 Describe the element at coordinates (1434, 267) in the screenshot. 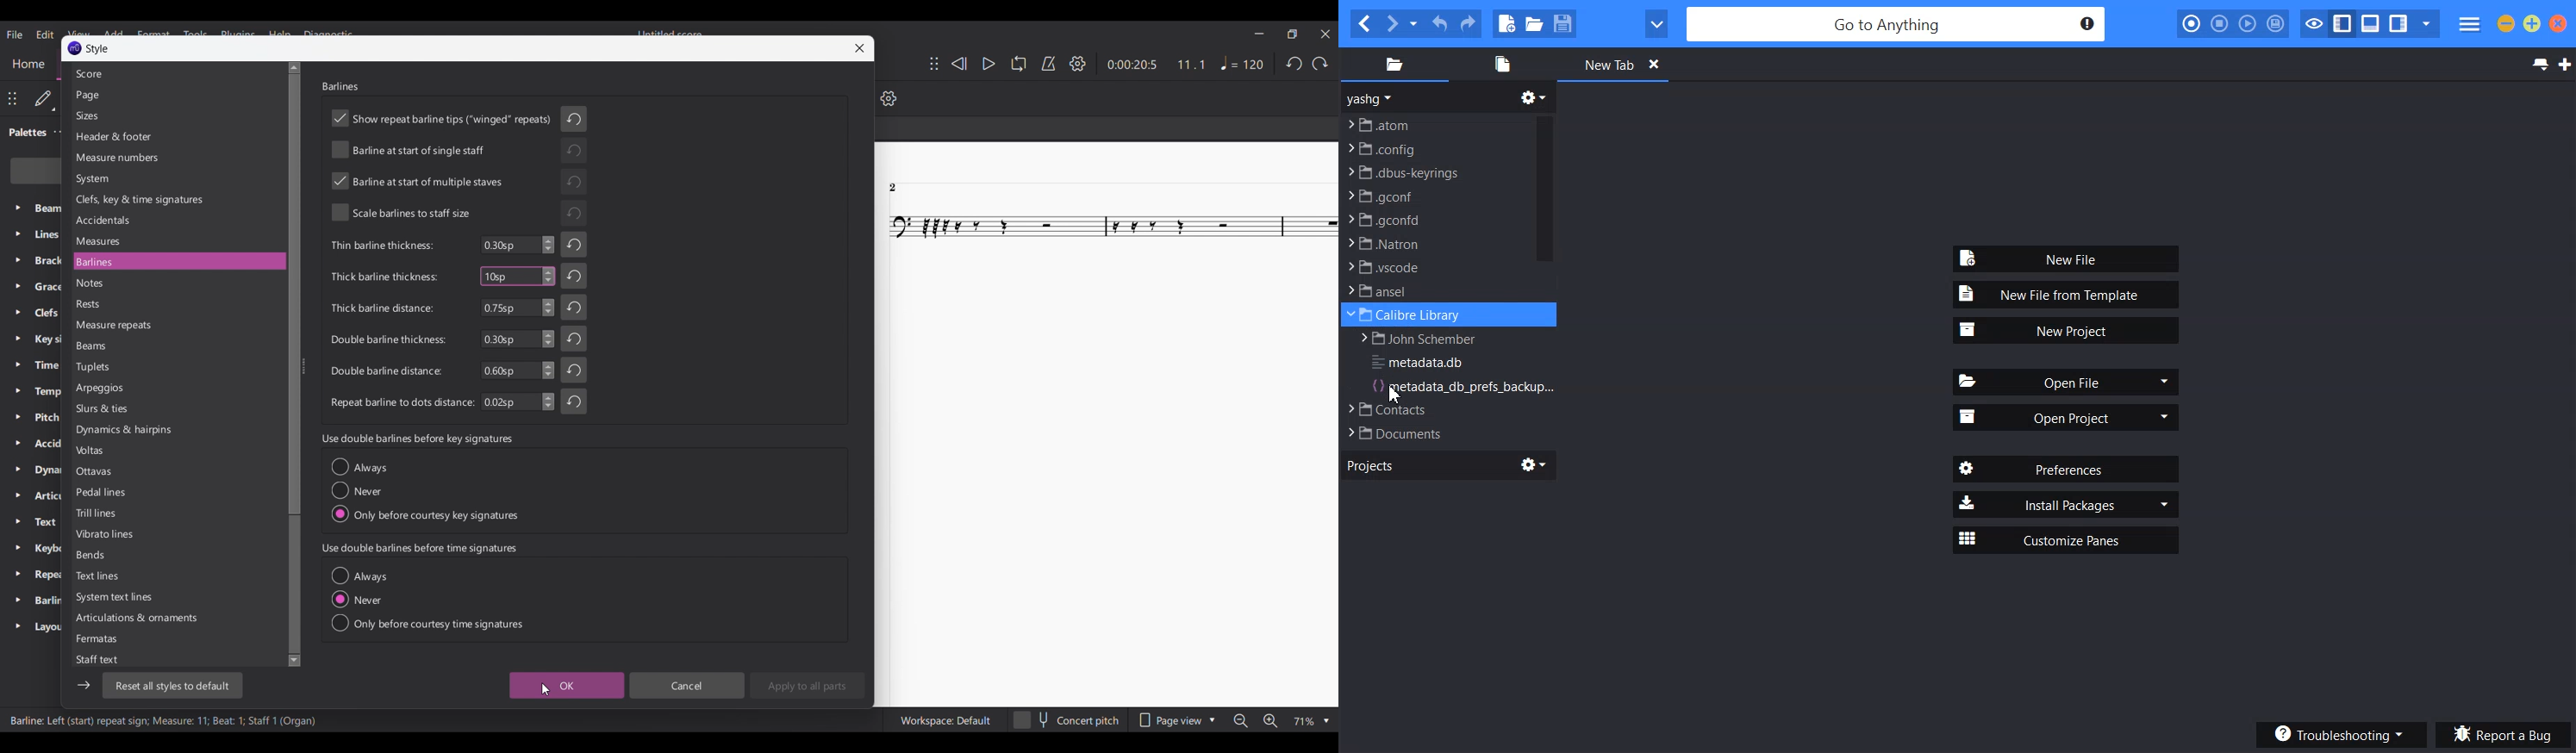

I see `File` at that location.